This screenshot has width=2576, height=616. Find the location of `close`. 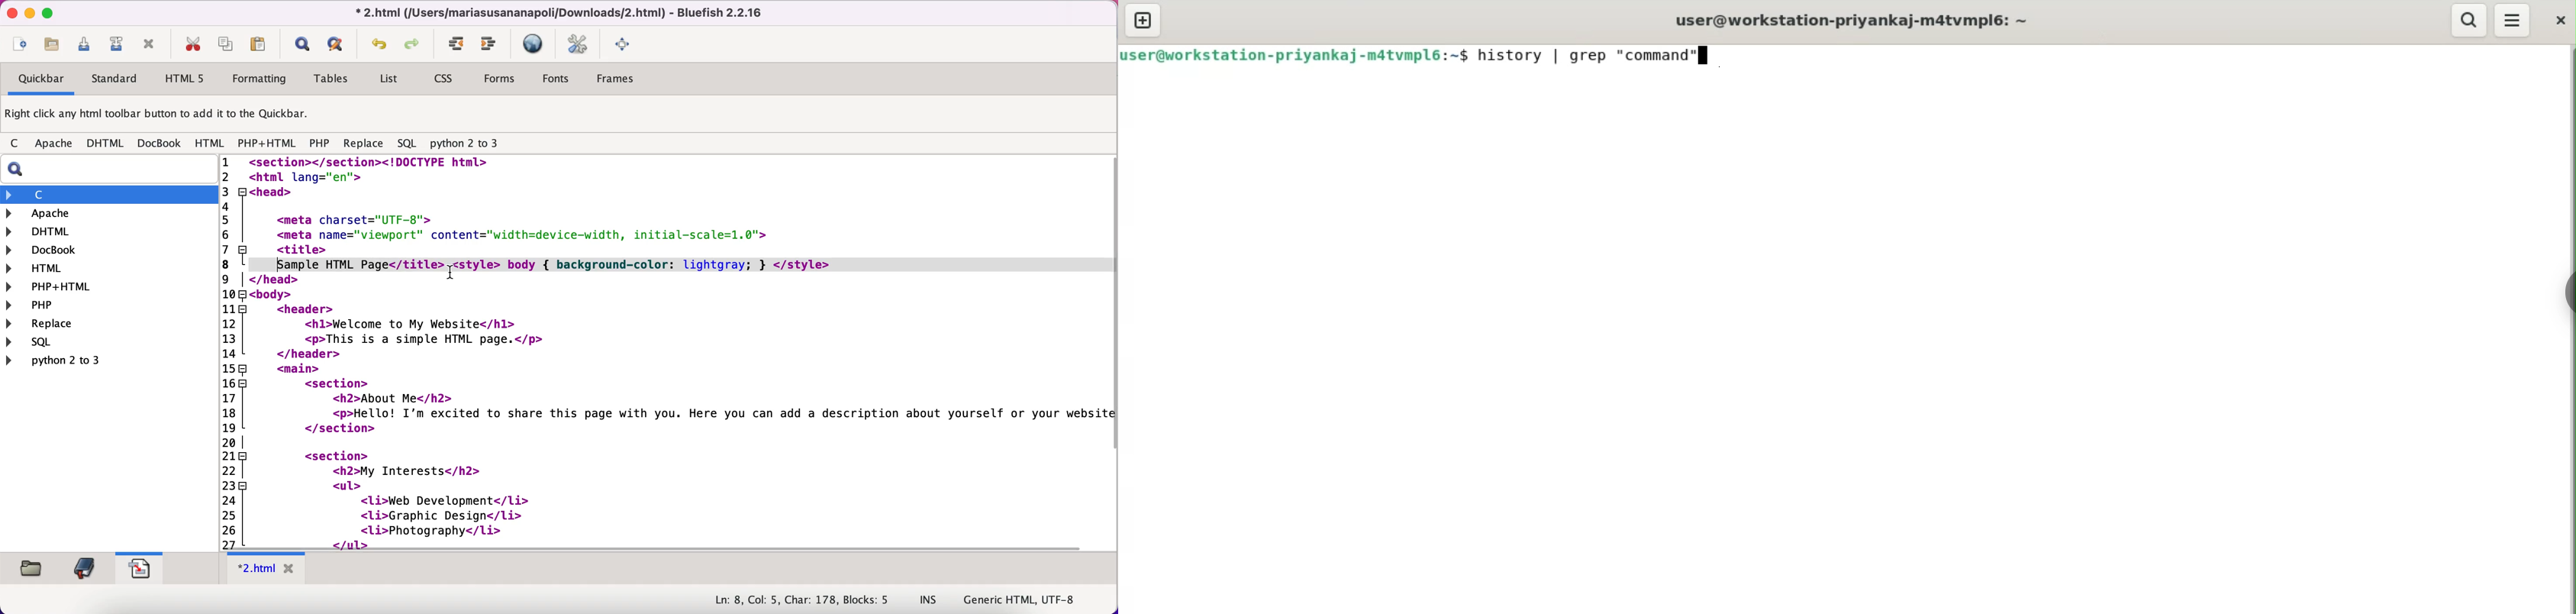

close is located at coordinates (10, 13).